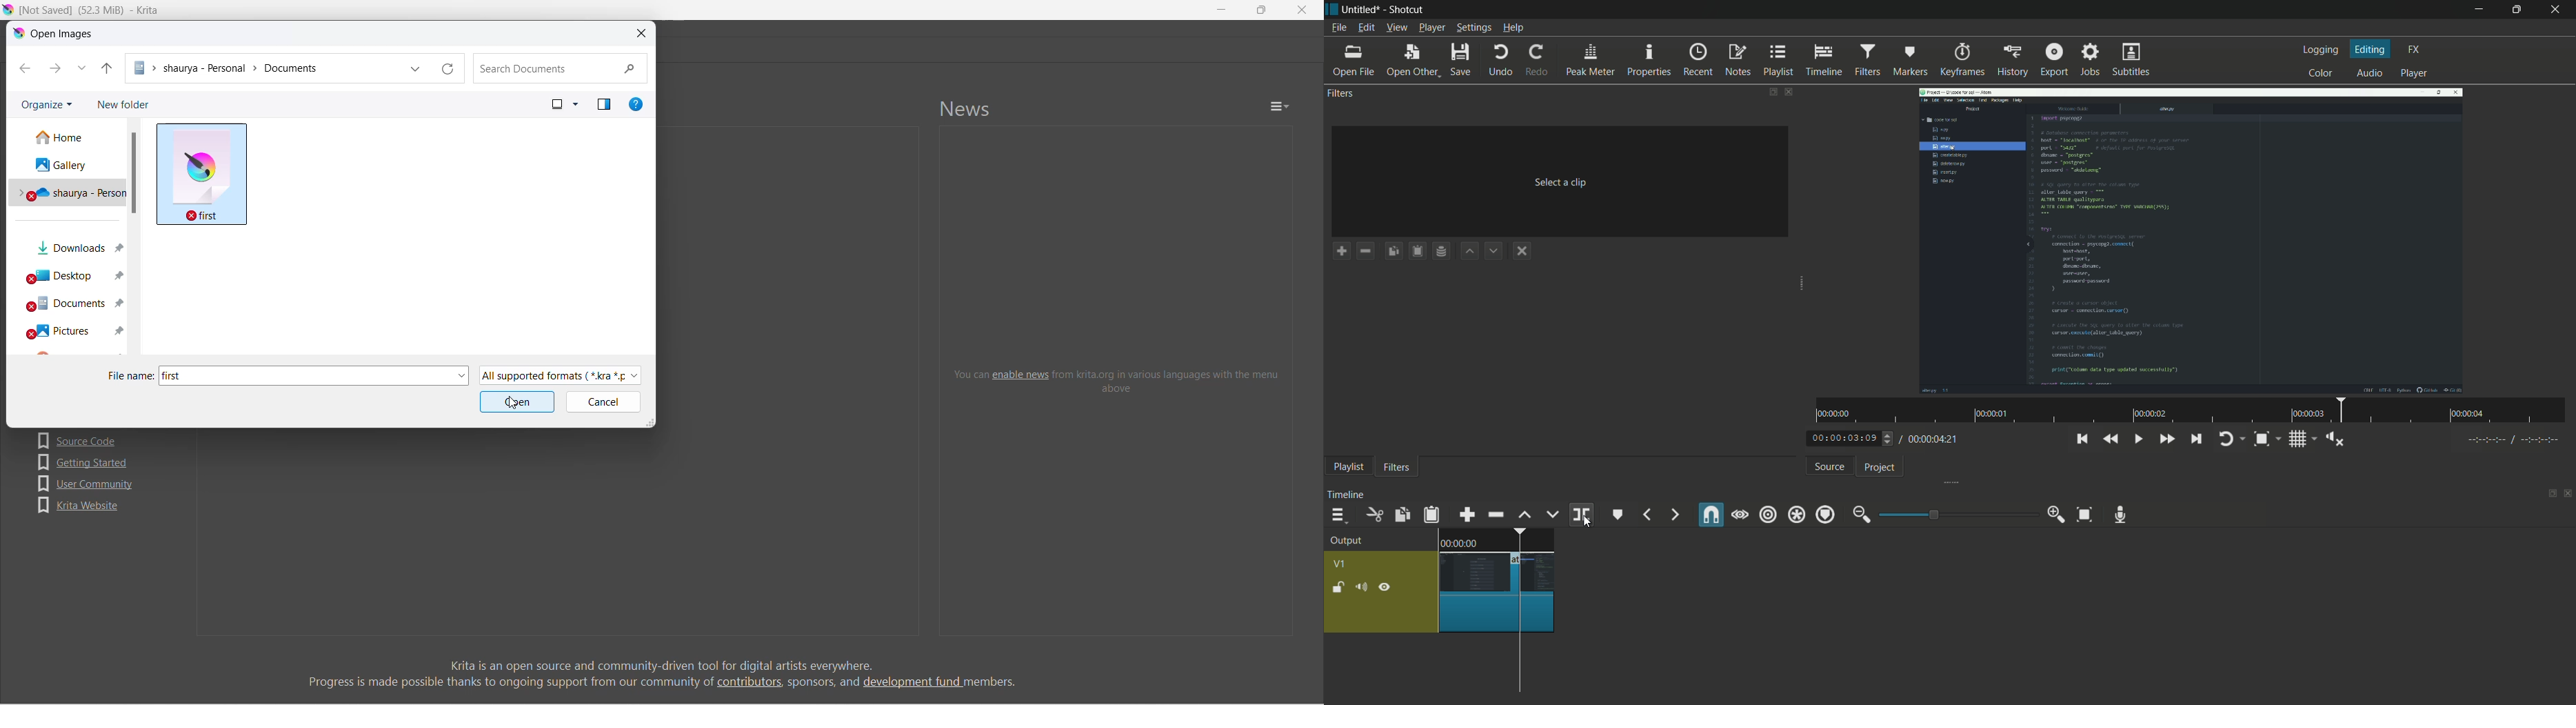 The height and width of the screenshot is (728, 2576). I want to click on next marker, so click(1674, 515).